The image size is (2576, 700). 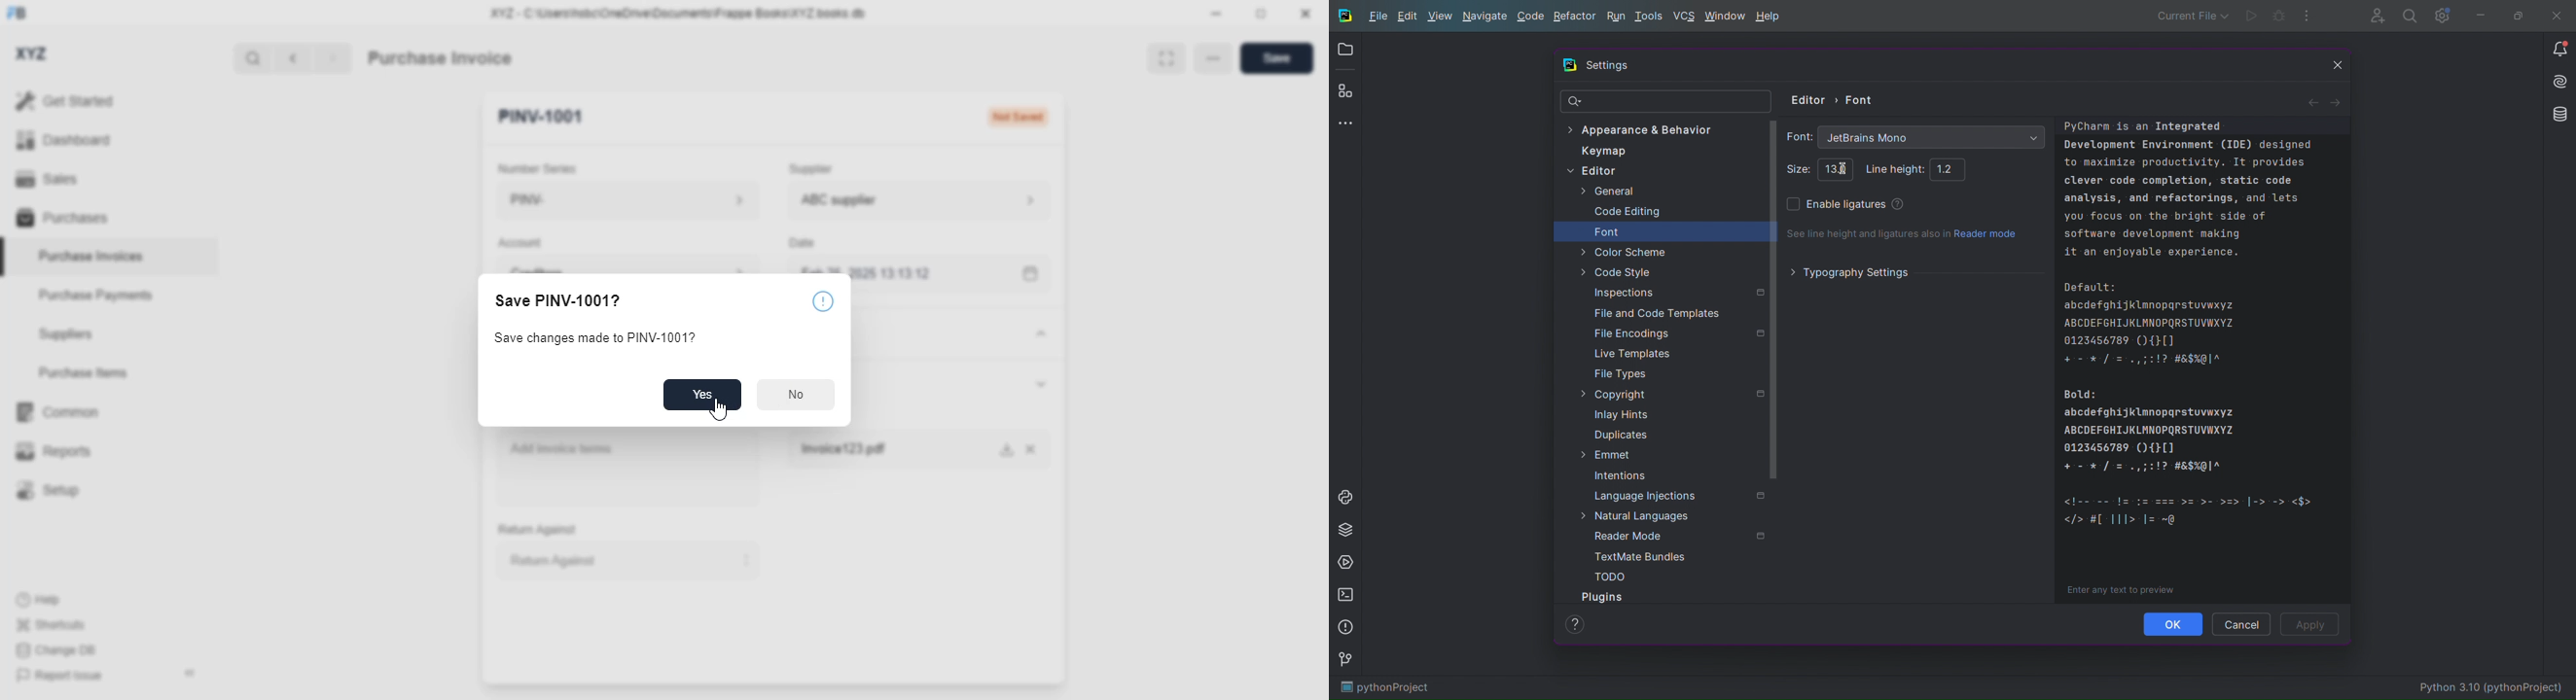 What do you see at coordinates (629, 561) in the screenshot?
I see `return against` at bounding box center [629, 561].